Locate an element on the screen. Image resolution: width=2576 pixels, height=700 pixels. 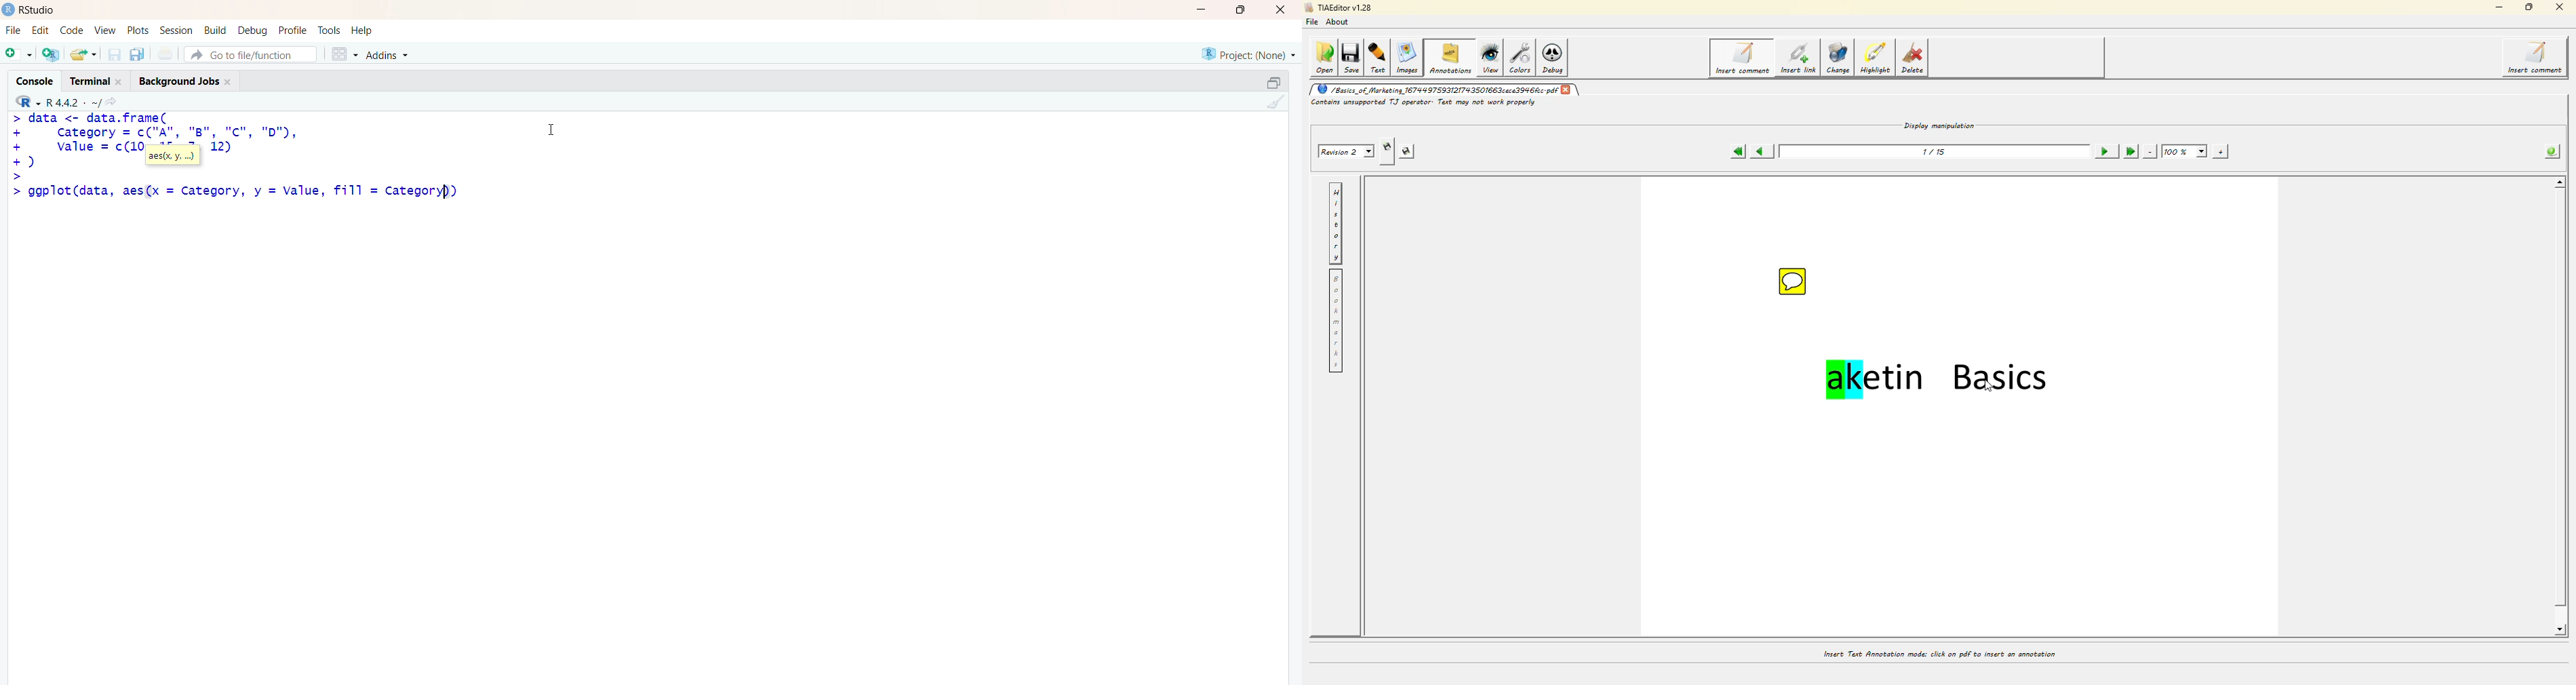
grid view is located at coordinates (344, 54).